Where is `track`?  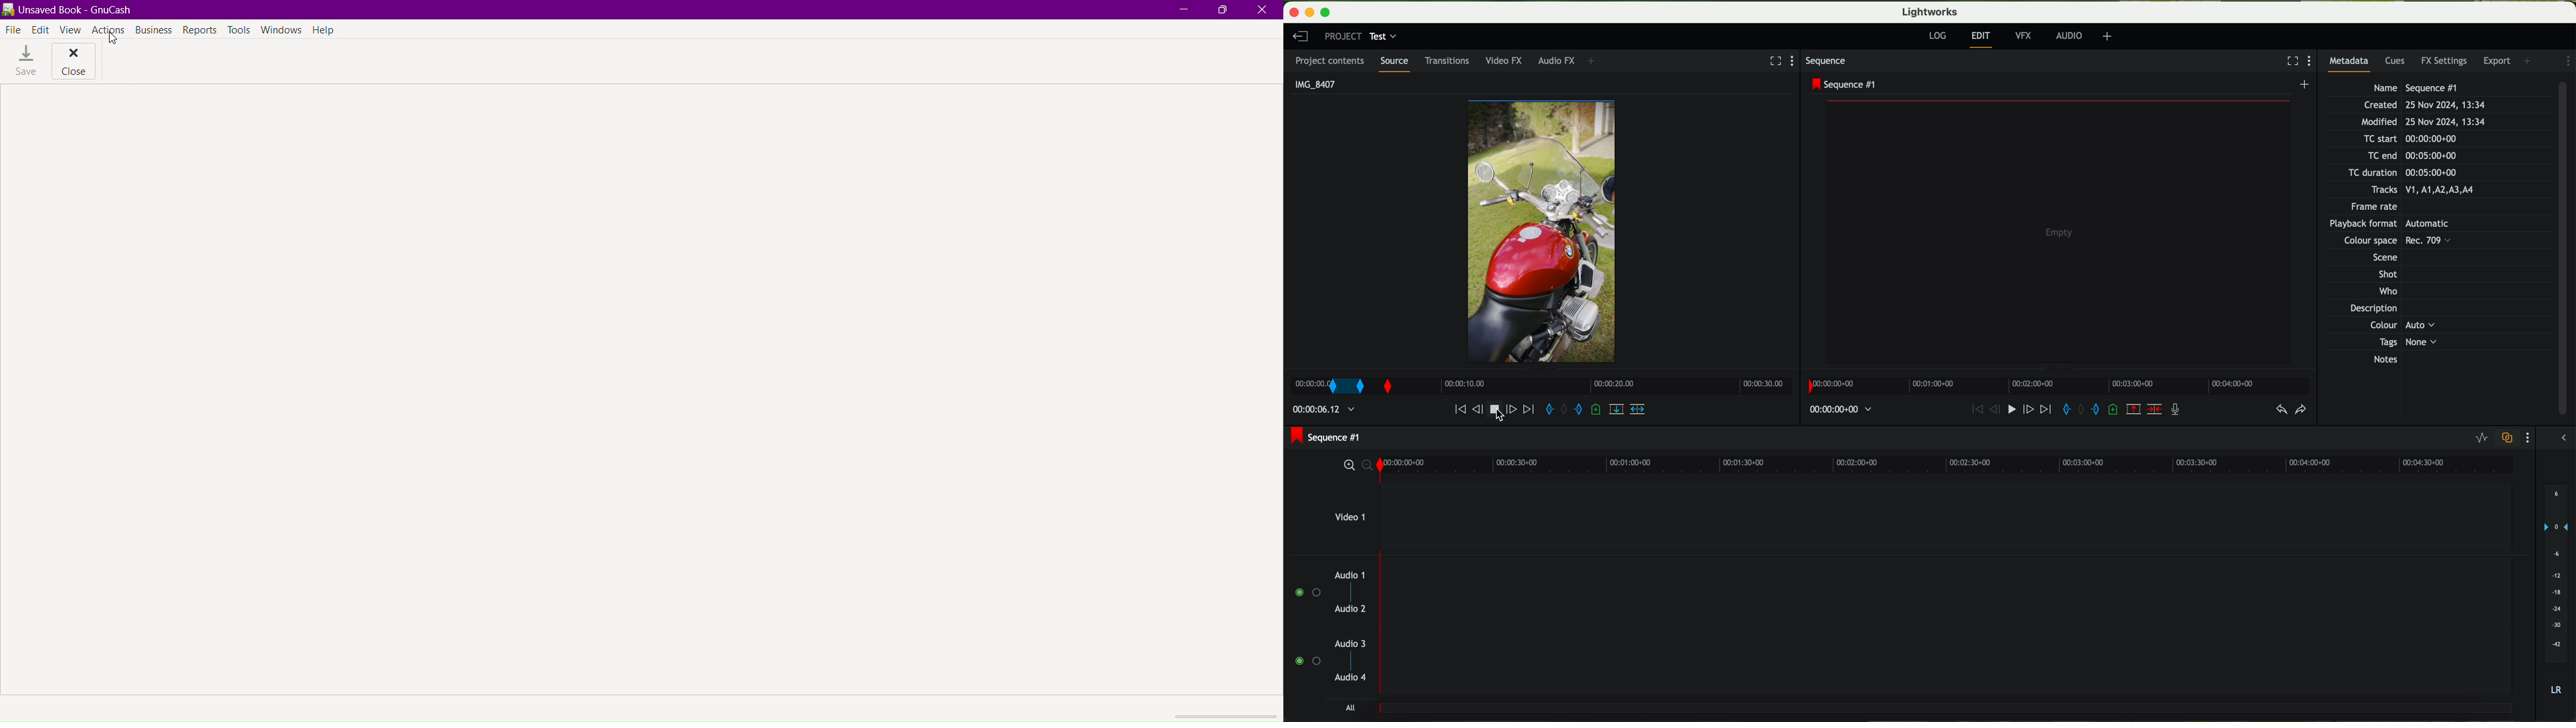 track is located at coordinates (1949, 662).